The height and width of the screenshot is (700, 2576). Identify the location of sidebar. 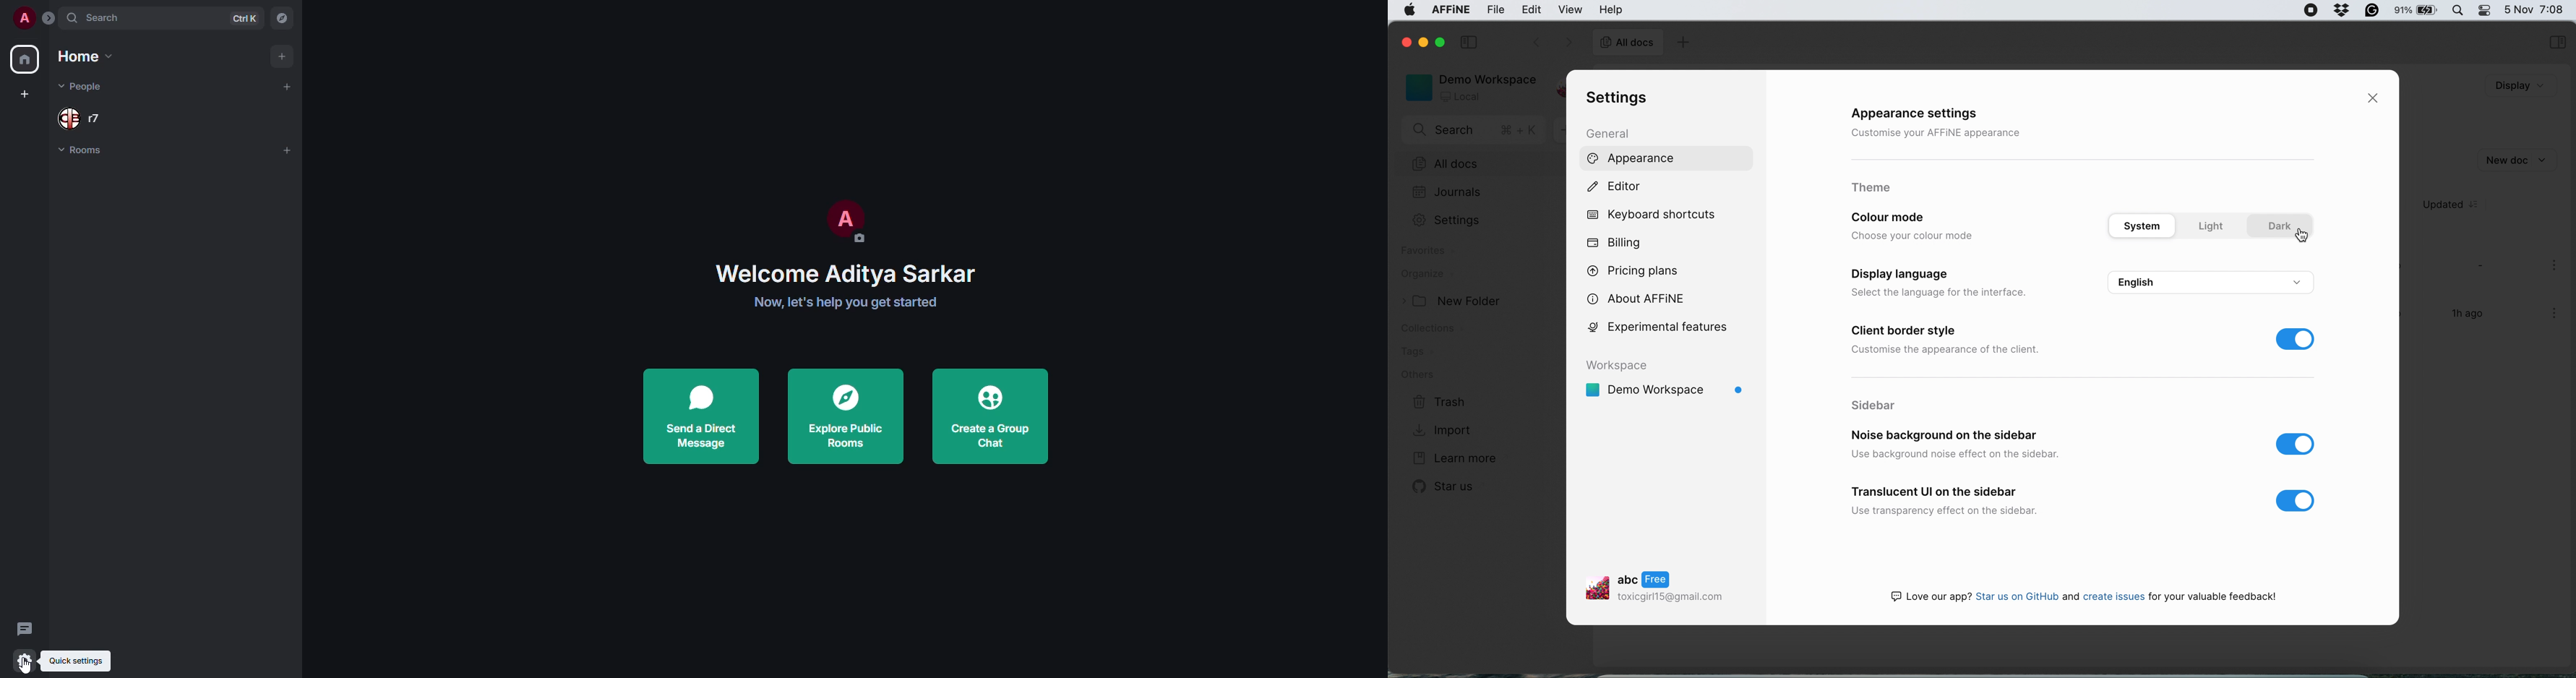
(2556, 41).